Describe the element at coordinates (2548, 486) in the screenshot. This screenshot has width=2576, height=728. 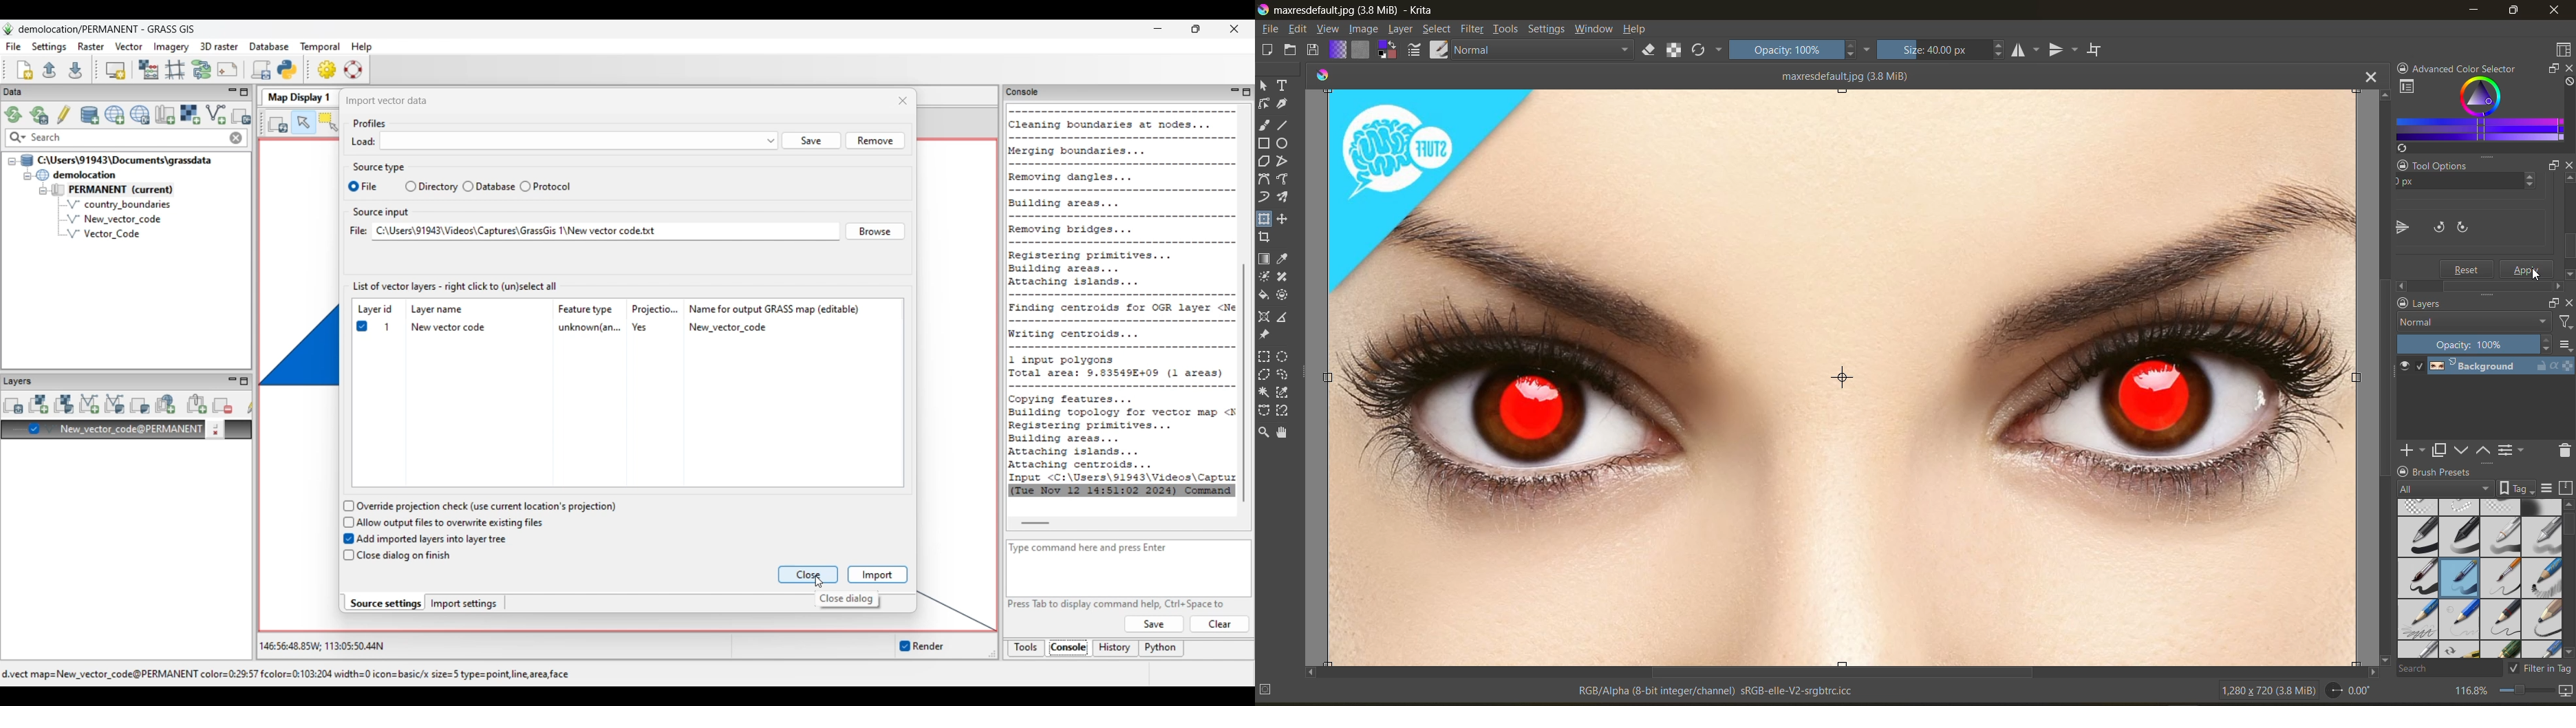
I see `display settings` at that location.